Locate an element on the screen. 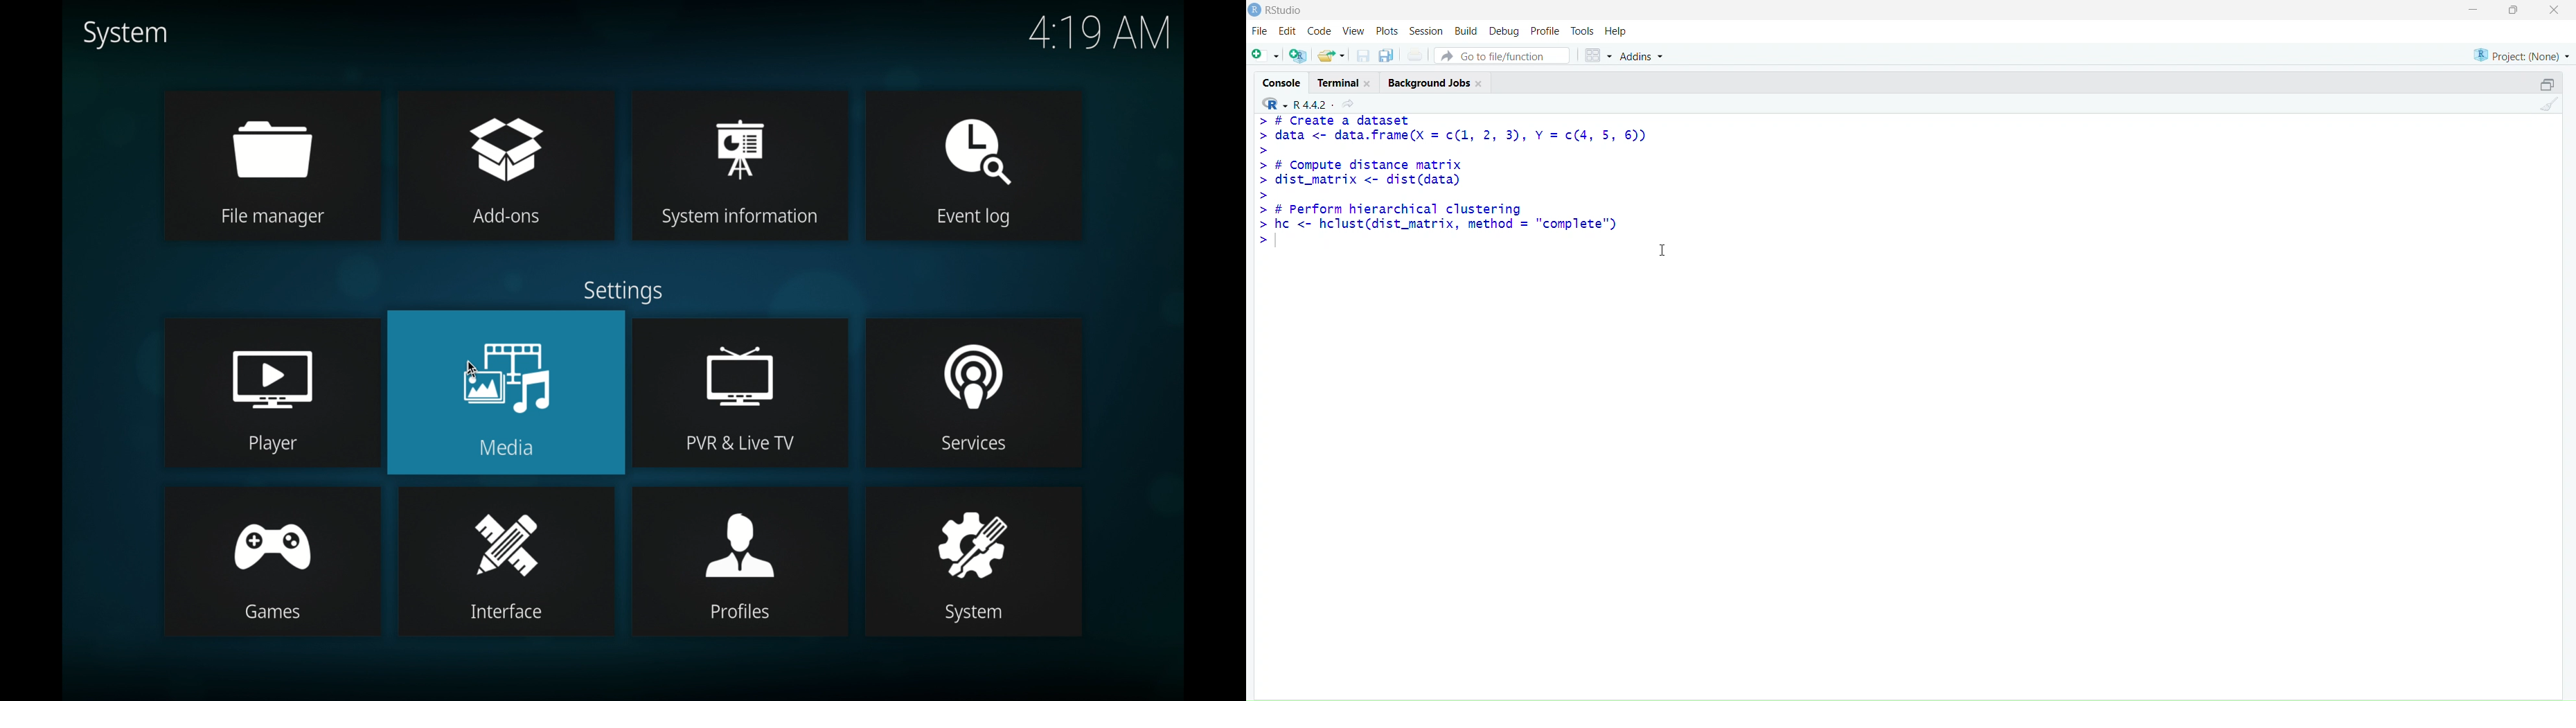 This screenshot has height=728, width=2576.  View the current working directory is located at coordinates (1351, 103).